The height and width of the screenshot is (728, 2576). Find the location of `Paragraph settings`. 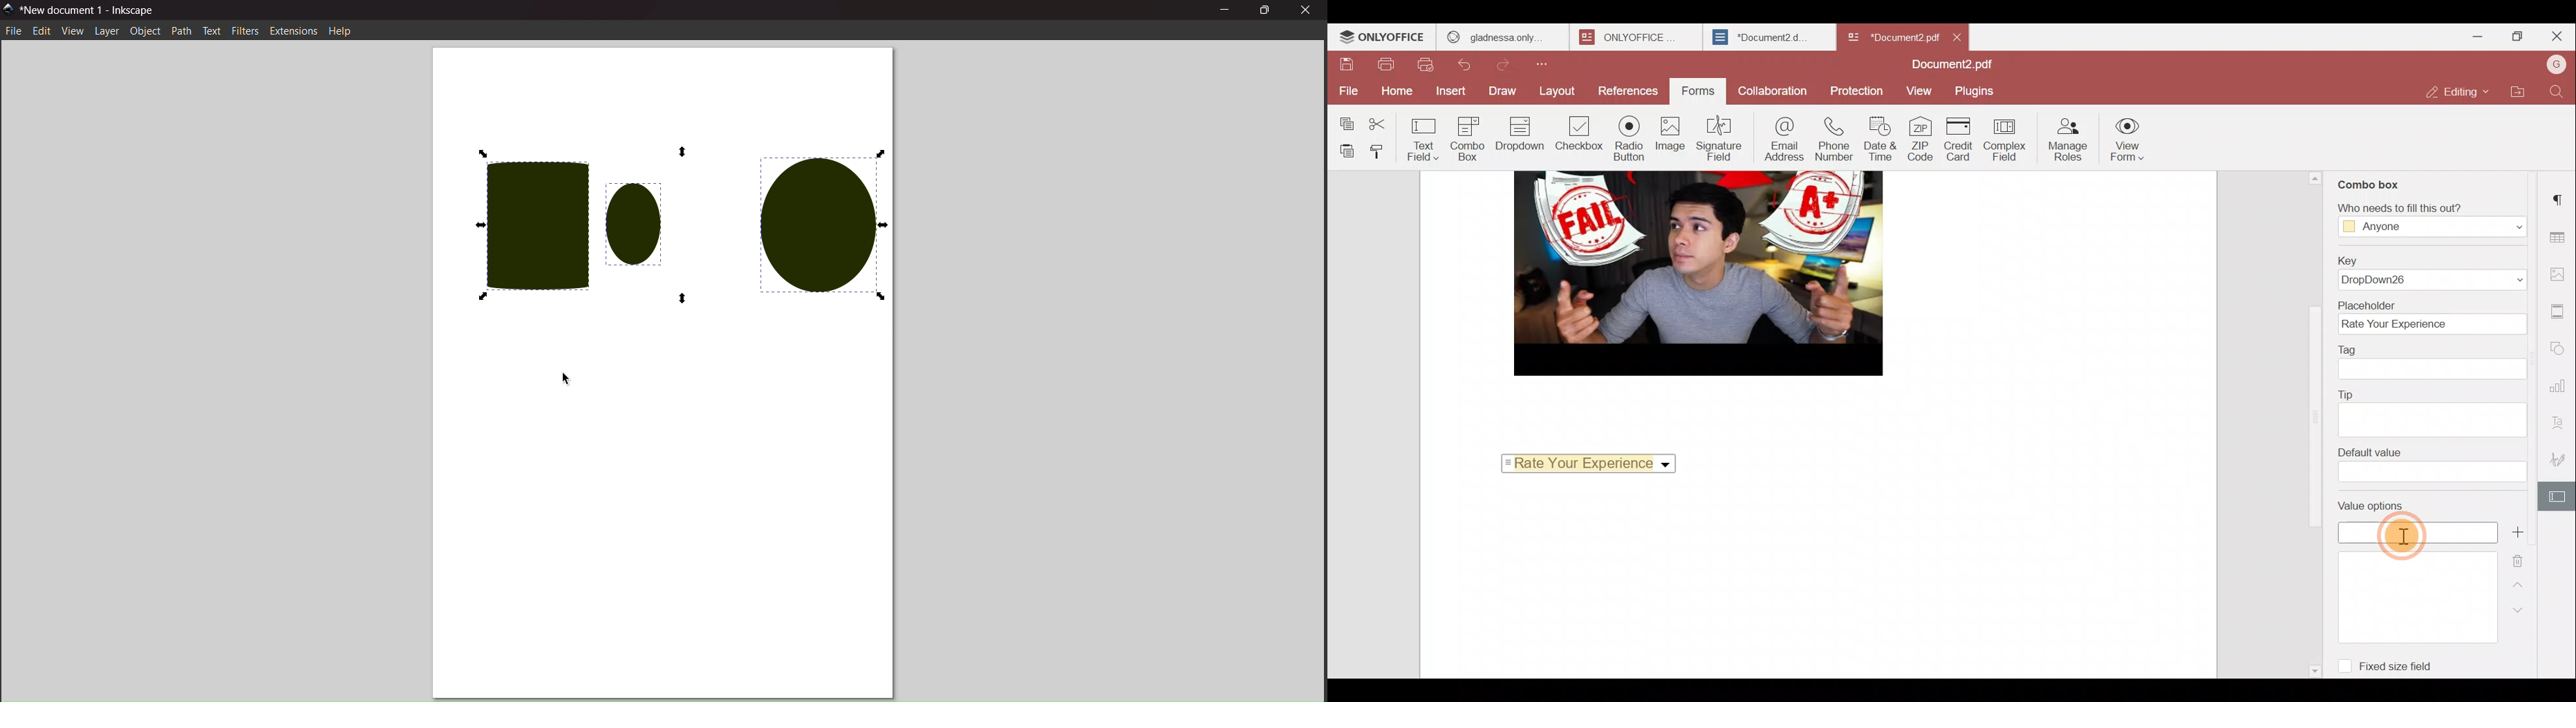

Paragraph settings is located at coordinates (2560, 196).